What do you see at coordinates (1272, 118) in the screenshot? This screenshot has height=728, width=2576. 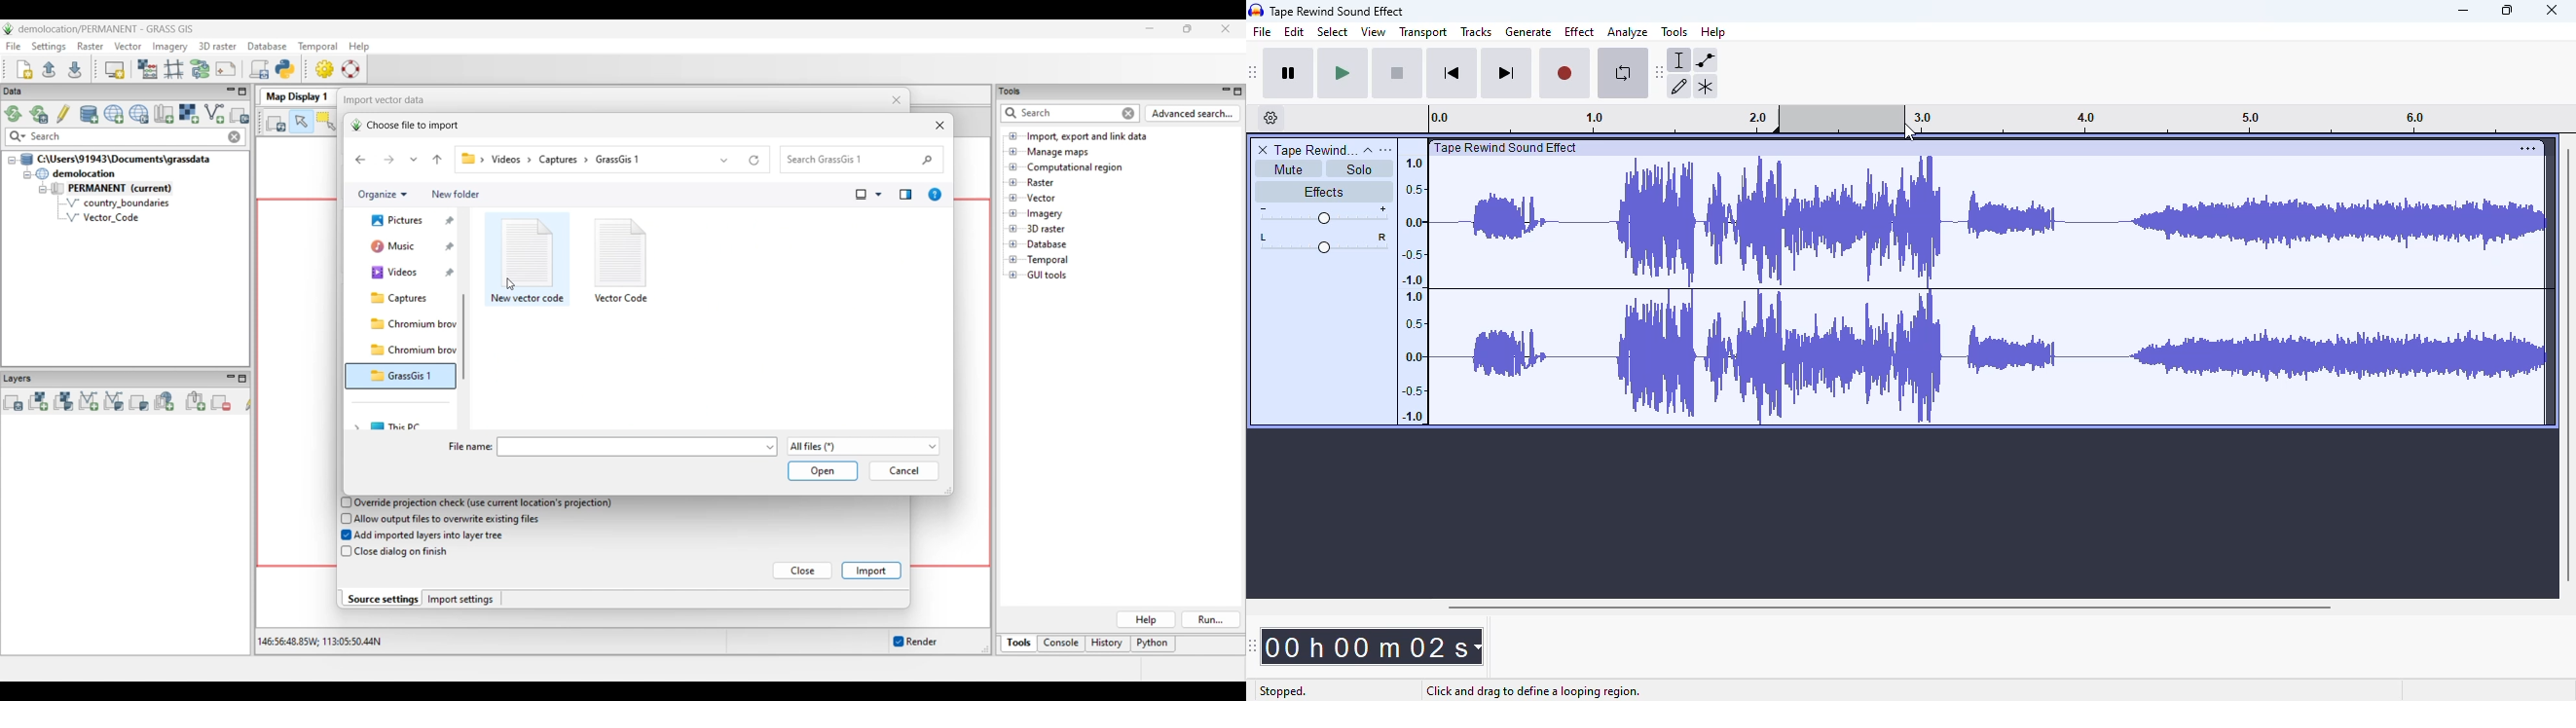 I see `timeline options` at bounding box center [1272, 118].